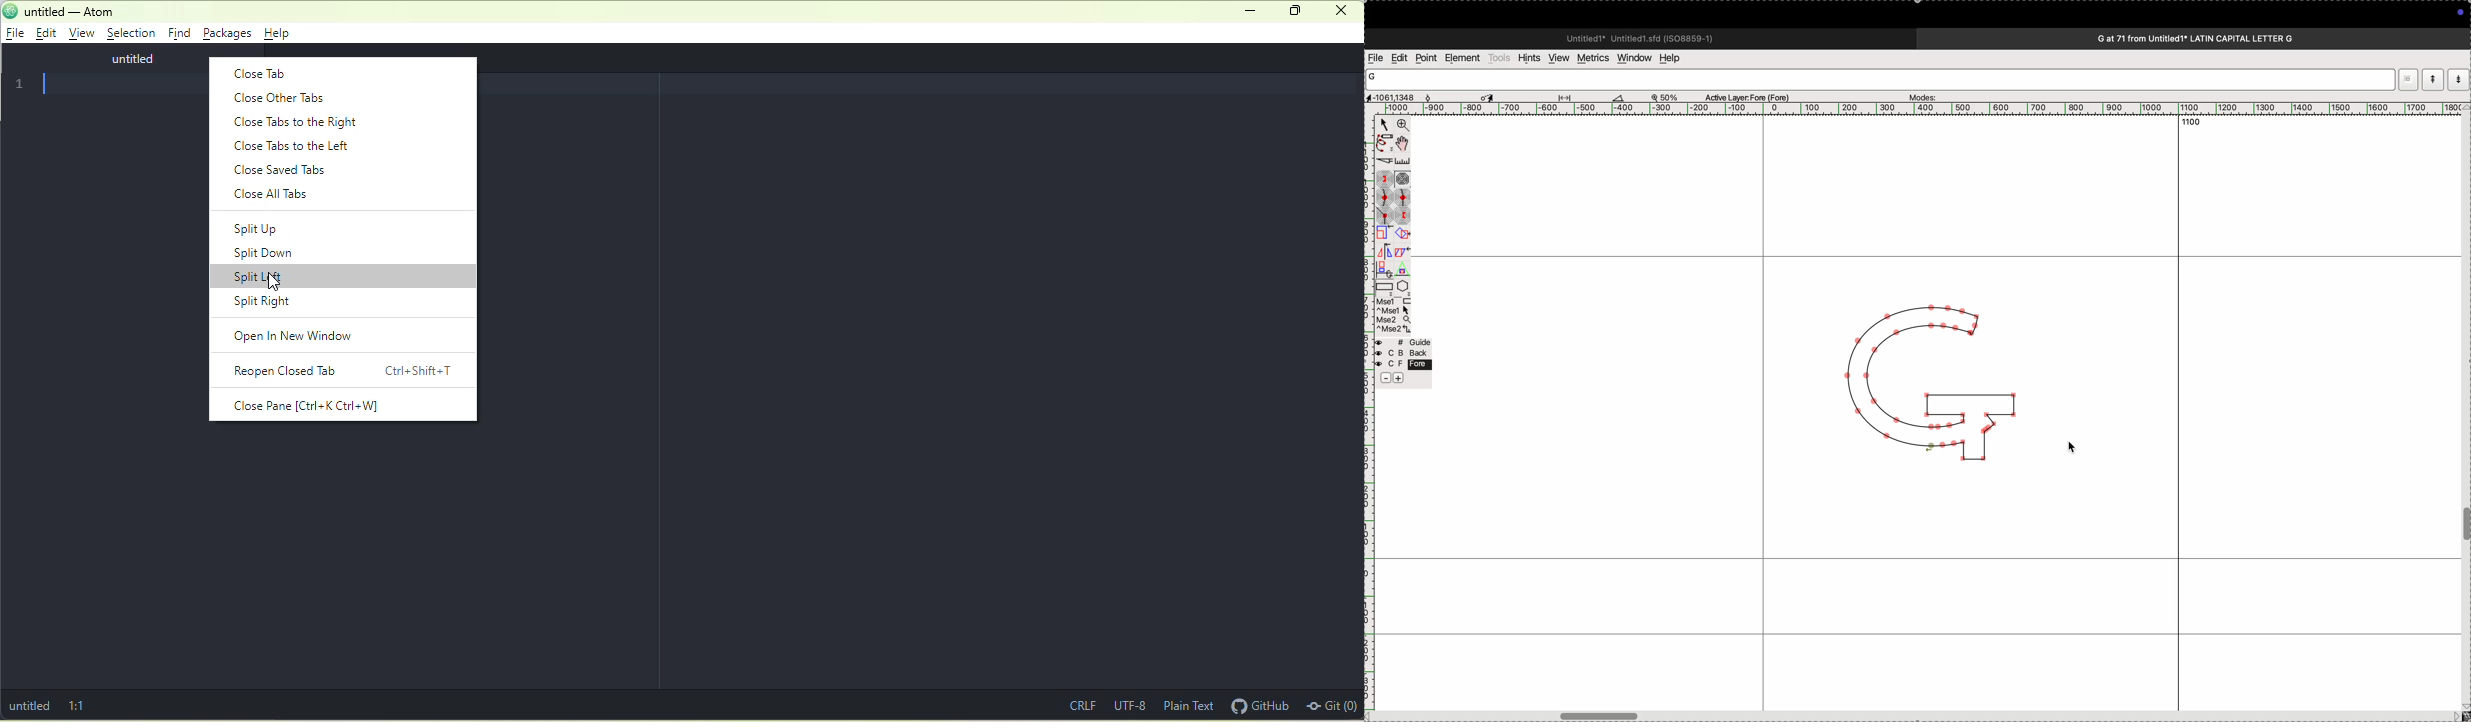 This screenshot has width=2492, height=728. What do you see at coordinates (310, 406) in the screenshot?
I see `close pane` at bounding box center [310, 406].